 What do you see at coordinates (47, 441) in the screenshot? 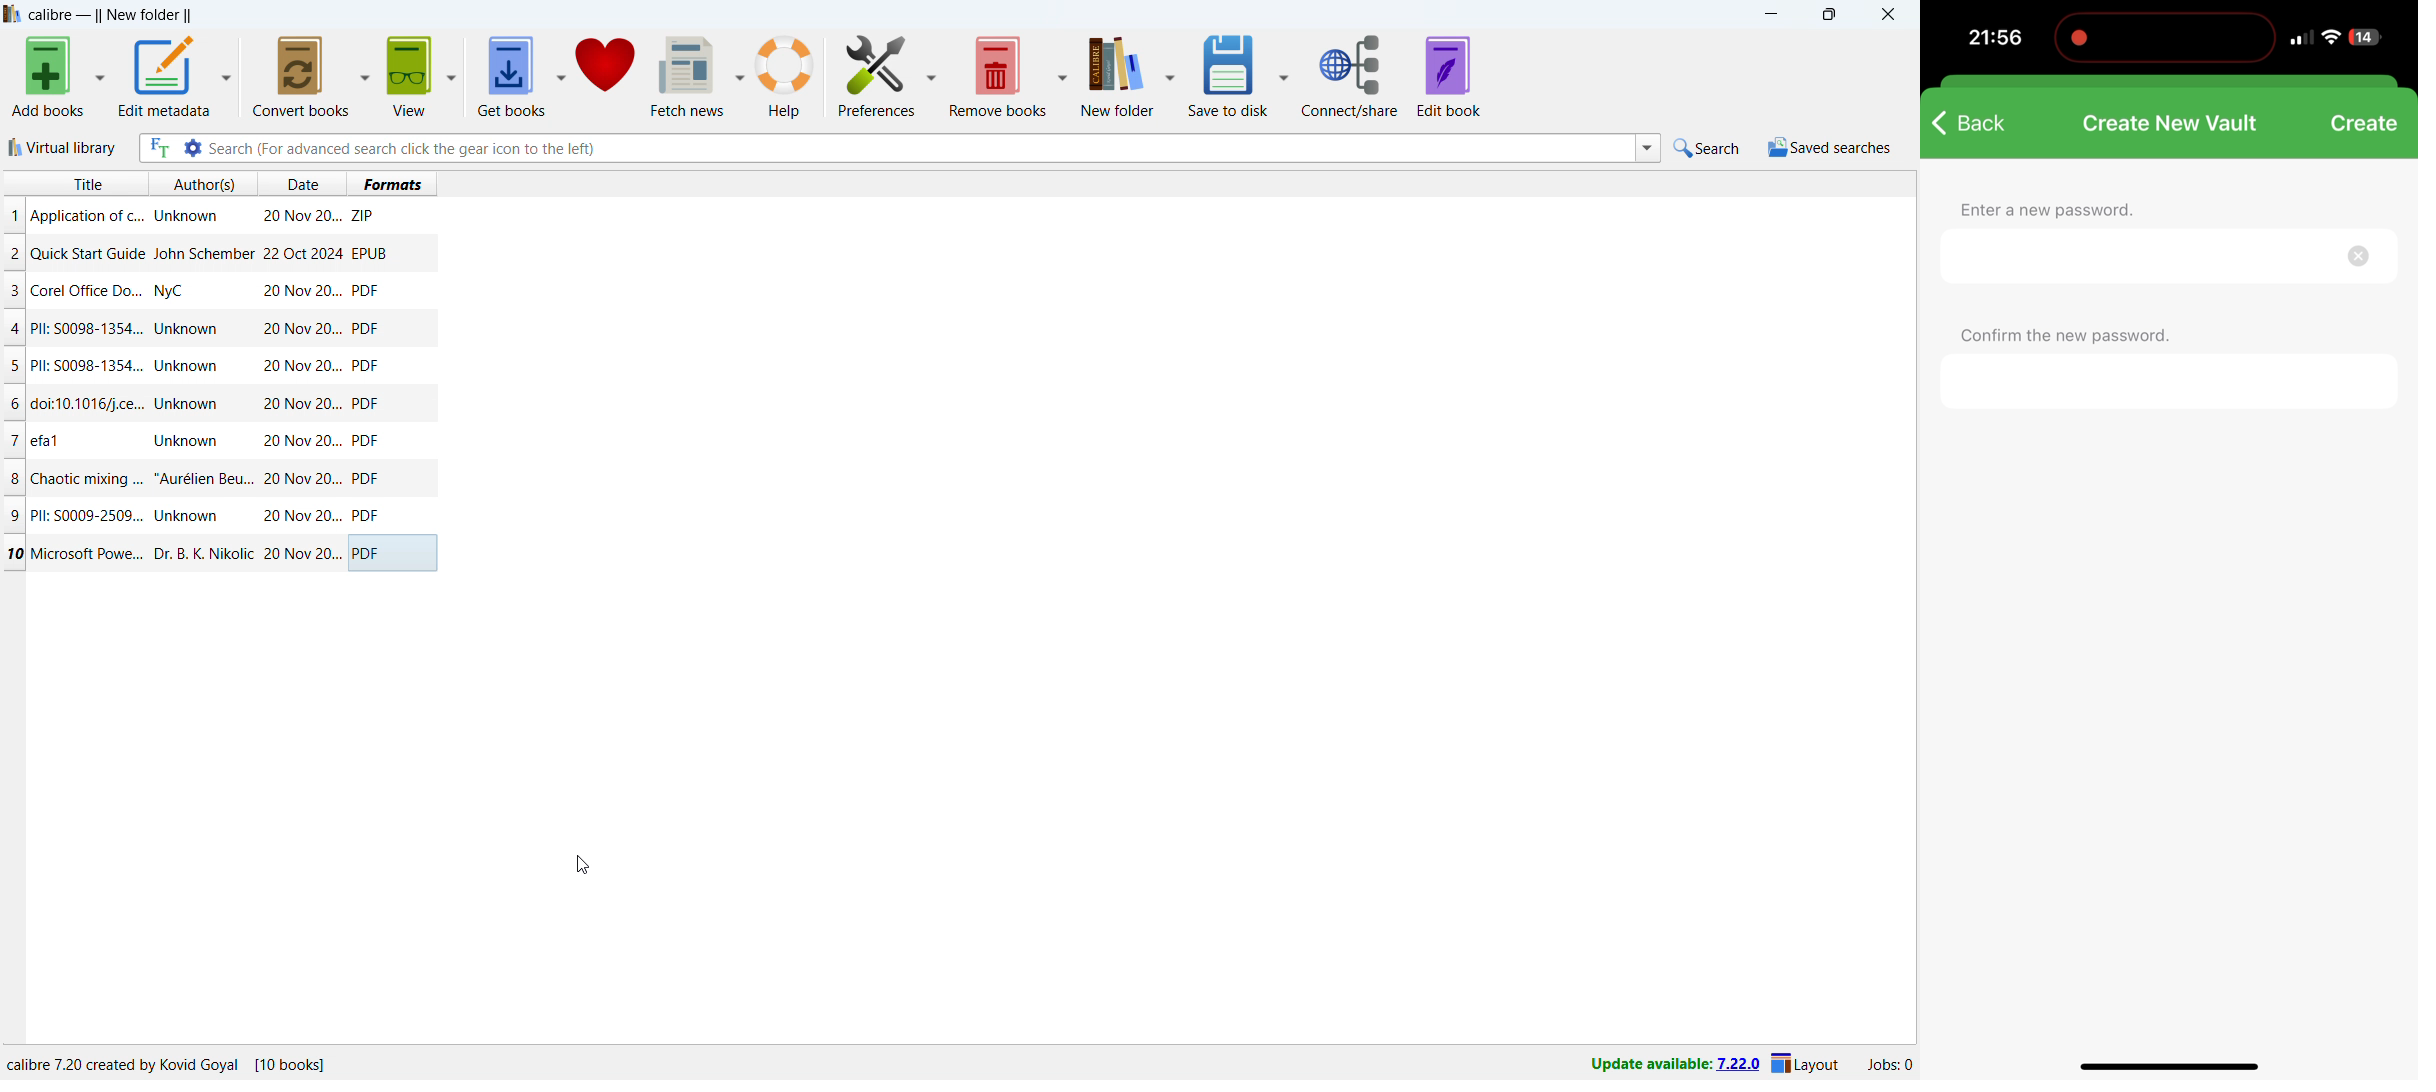
I see `efa1` at bounding box center [47, 441].